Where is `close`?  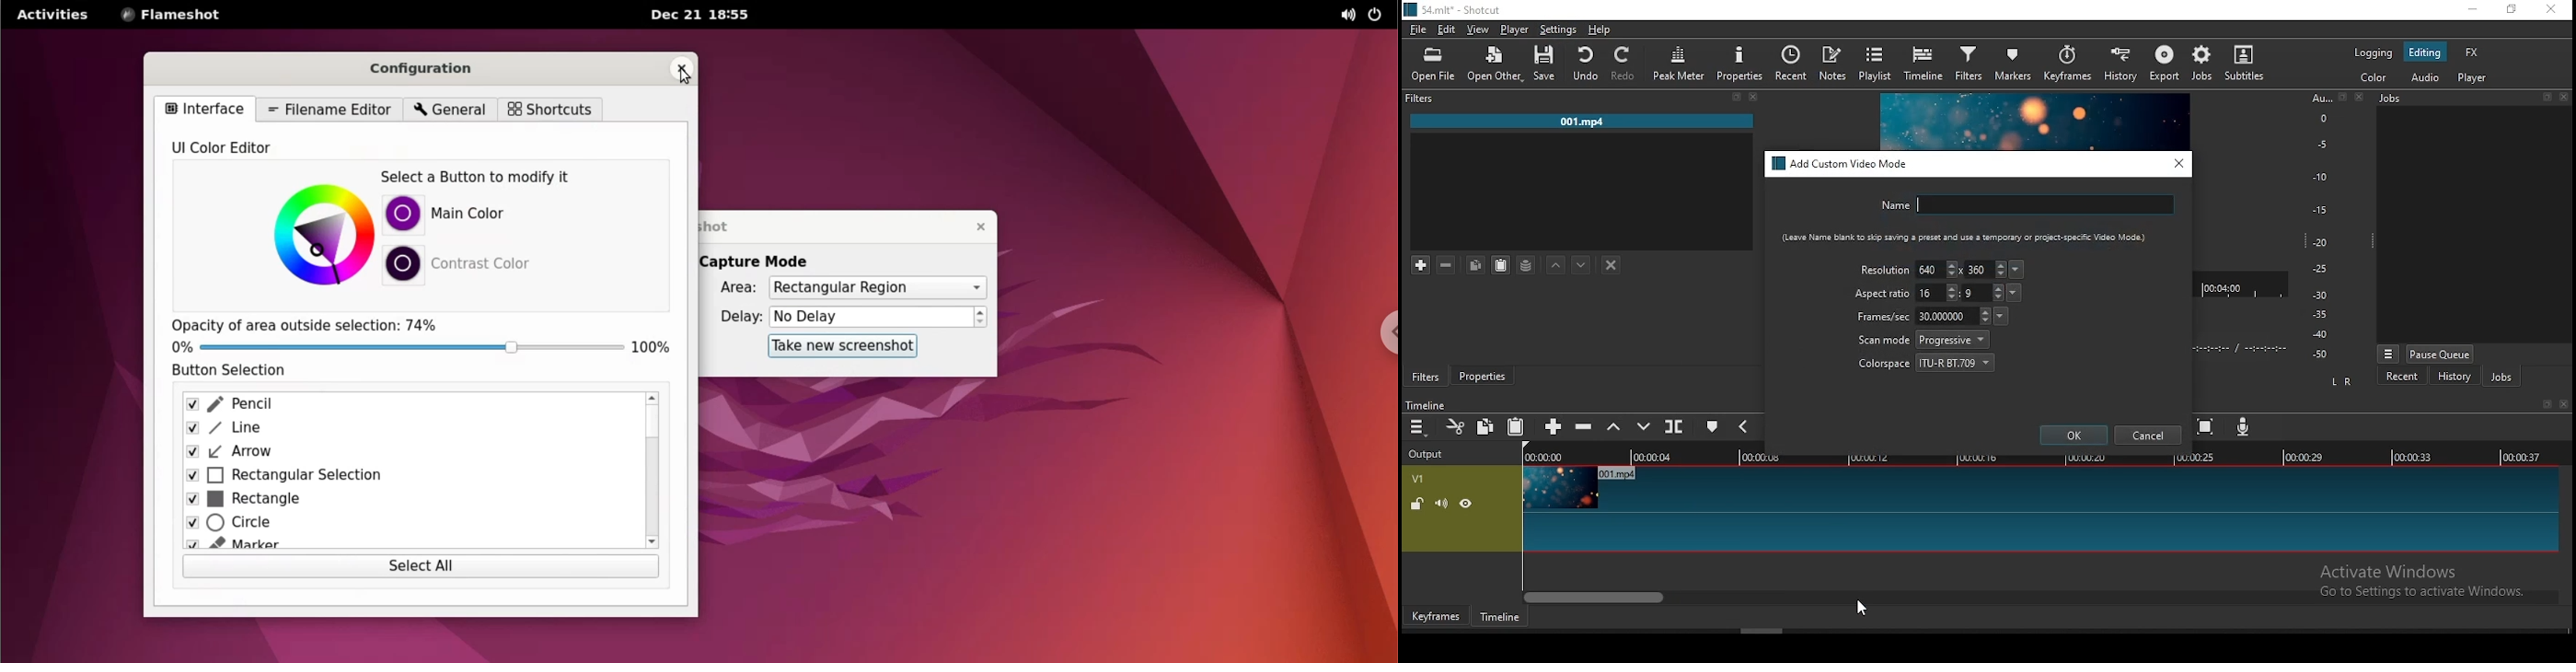
close is located at coordinates (1754, 97).